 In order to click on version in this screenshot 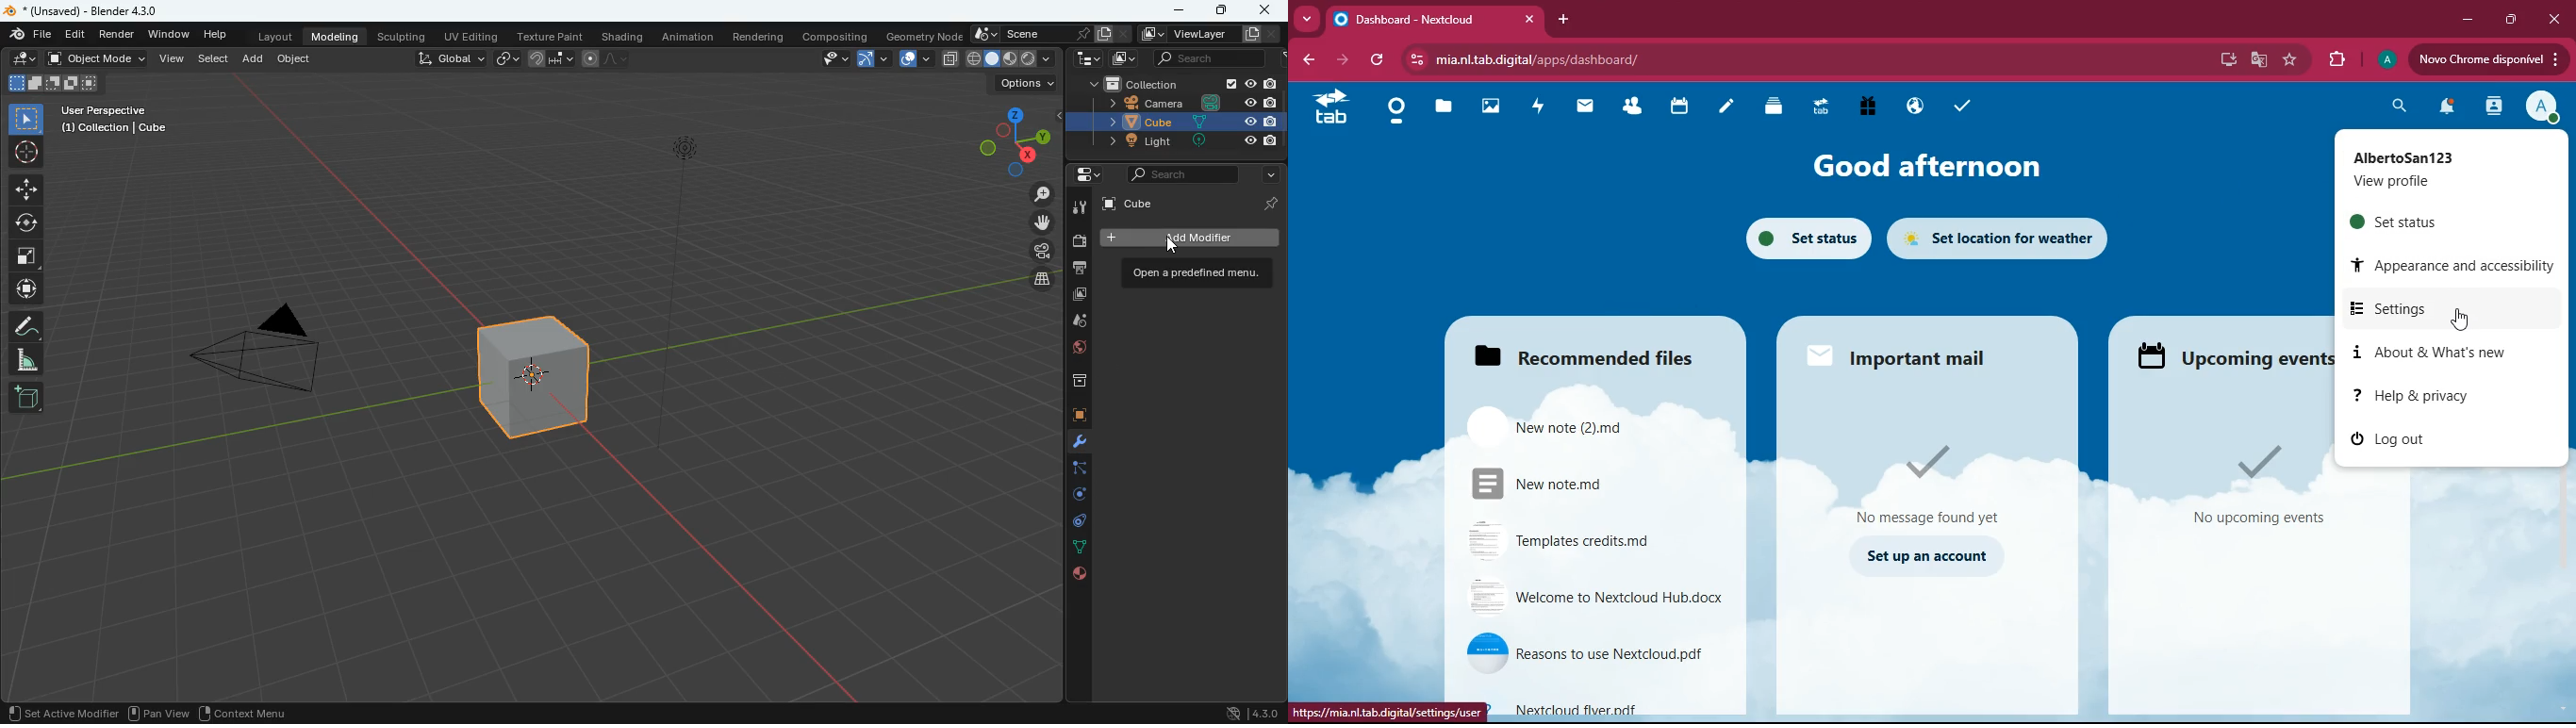, I will do `click(1252, 710)`.